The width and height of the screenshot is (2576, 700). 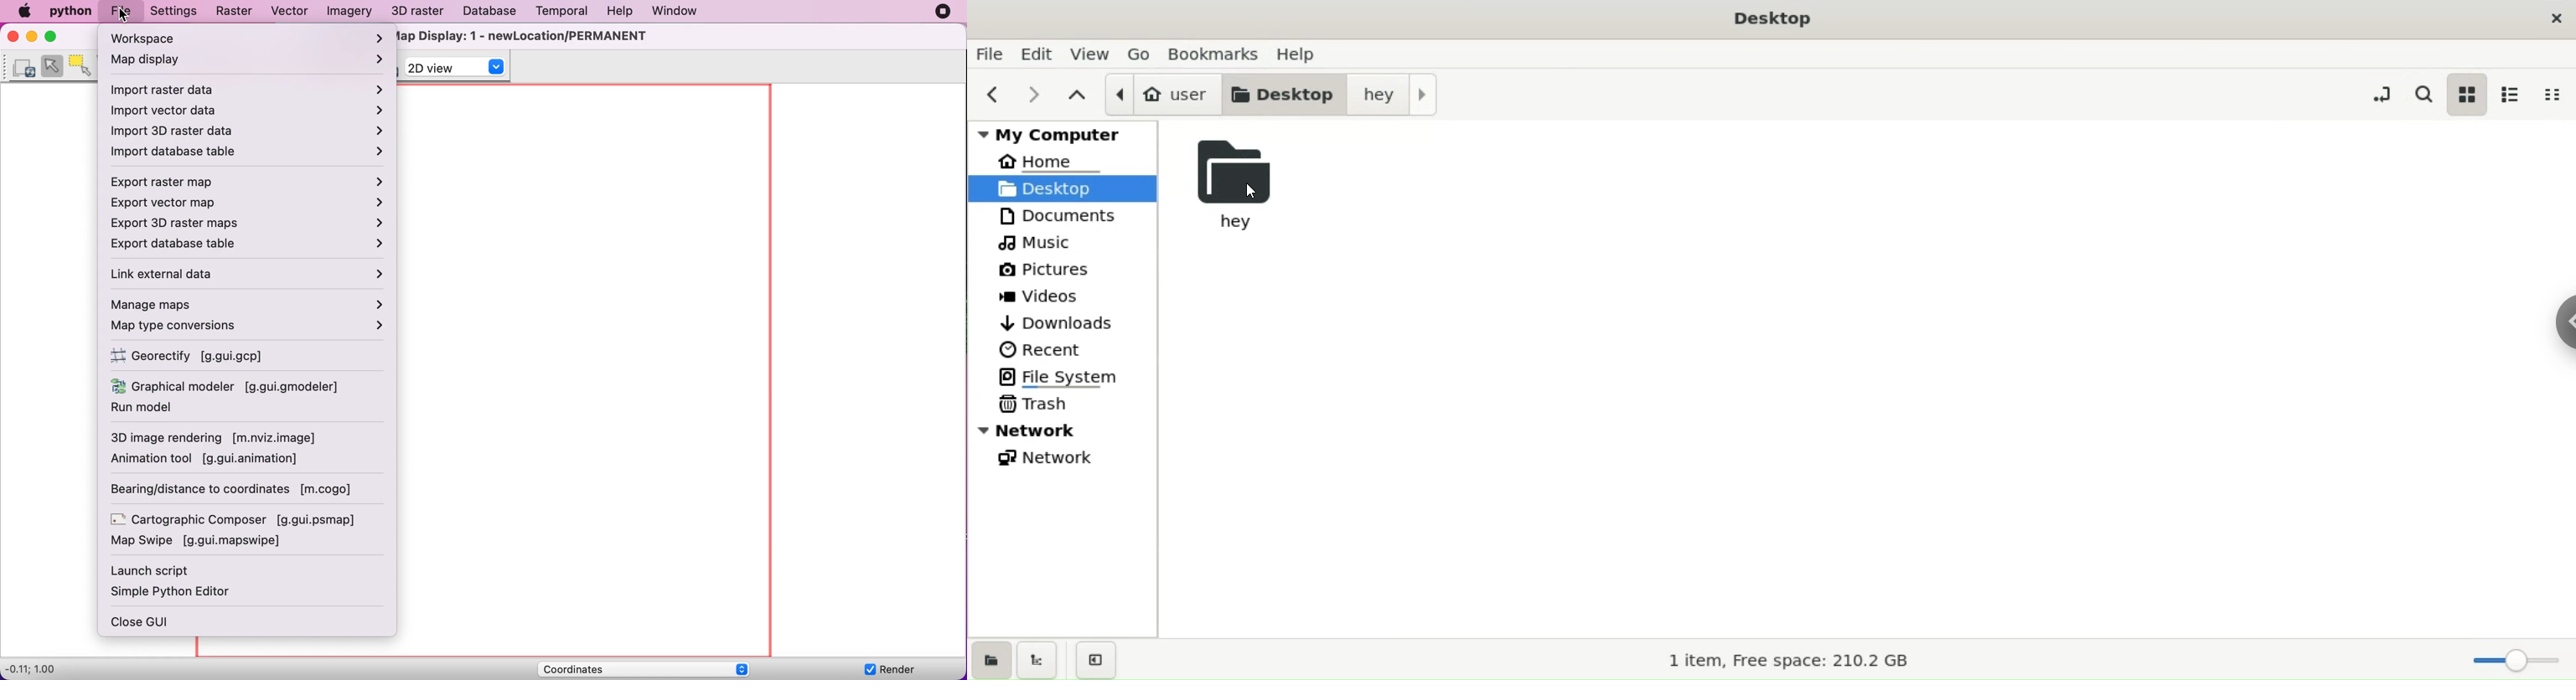 I want to click on chrome options, so click(x=2562, y=322).